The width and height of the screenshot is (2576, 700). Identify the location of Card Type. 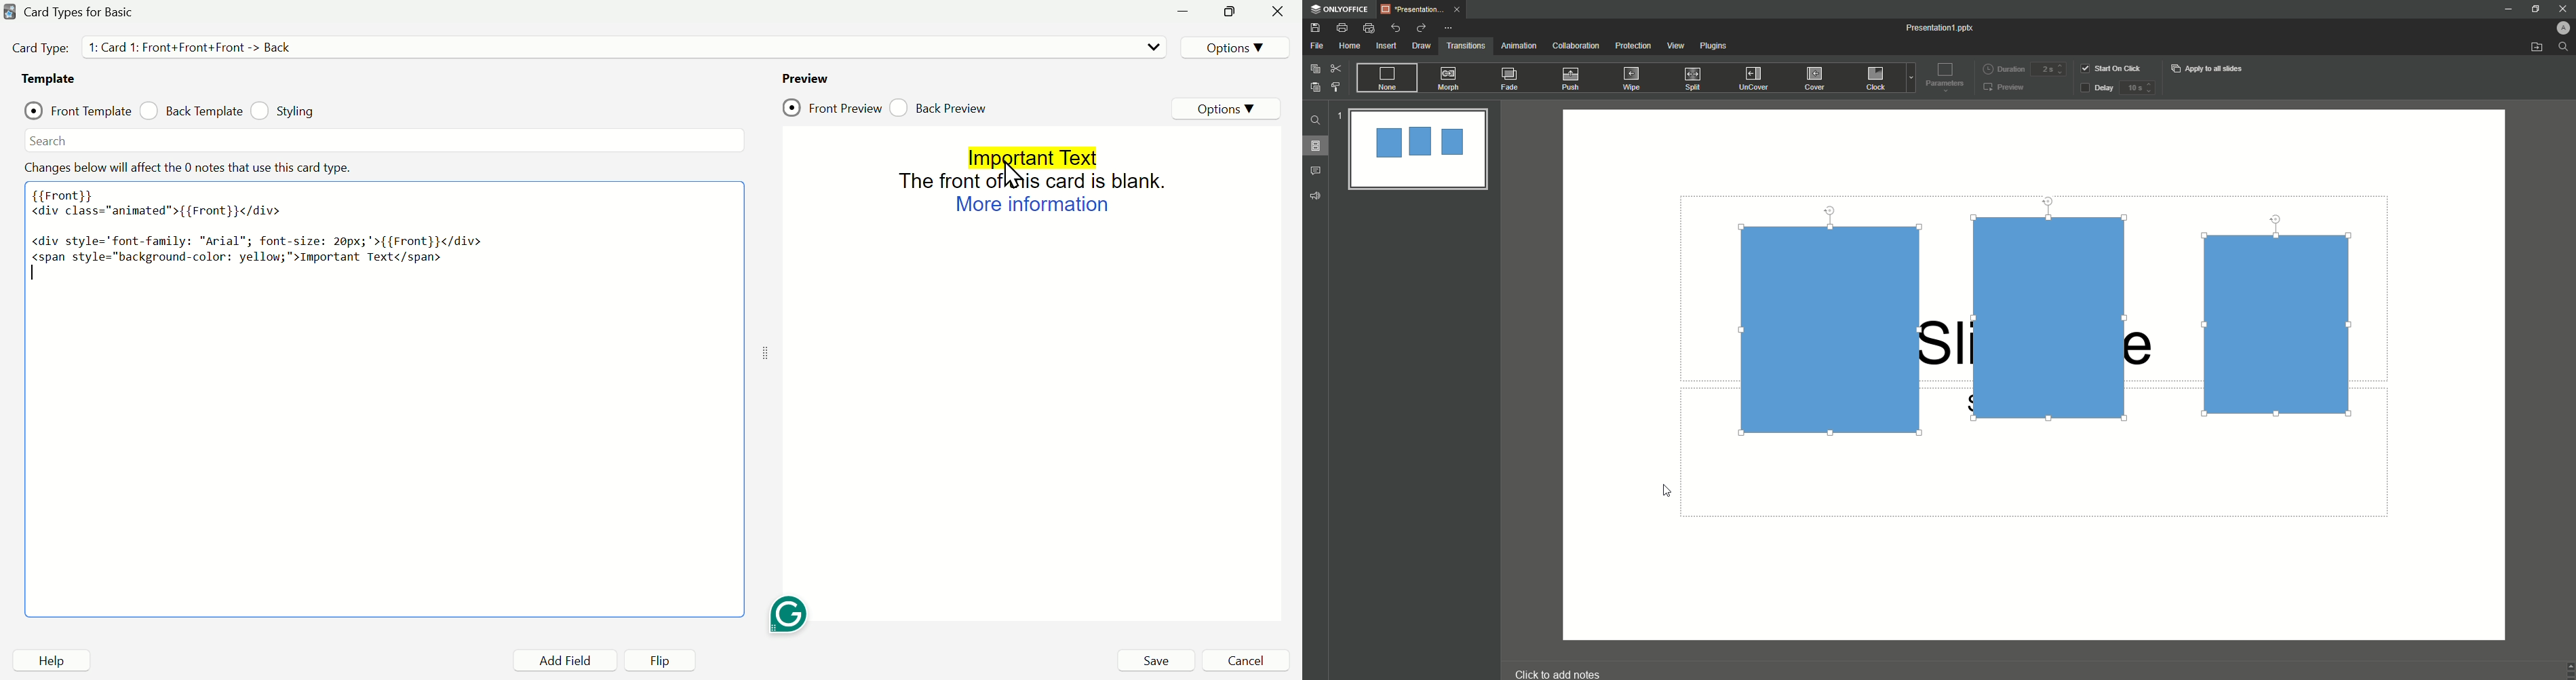
(41, 48).